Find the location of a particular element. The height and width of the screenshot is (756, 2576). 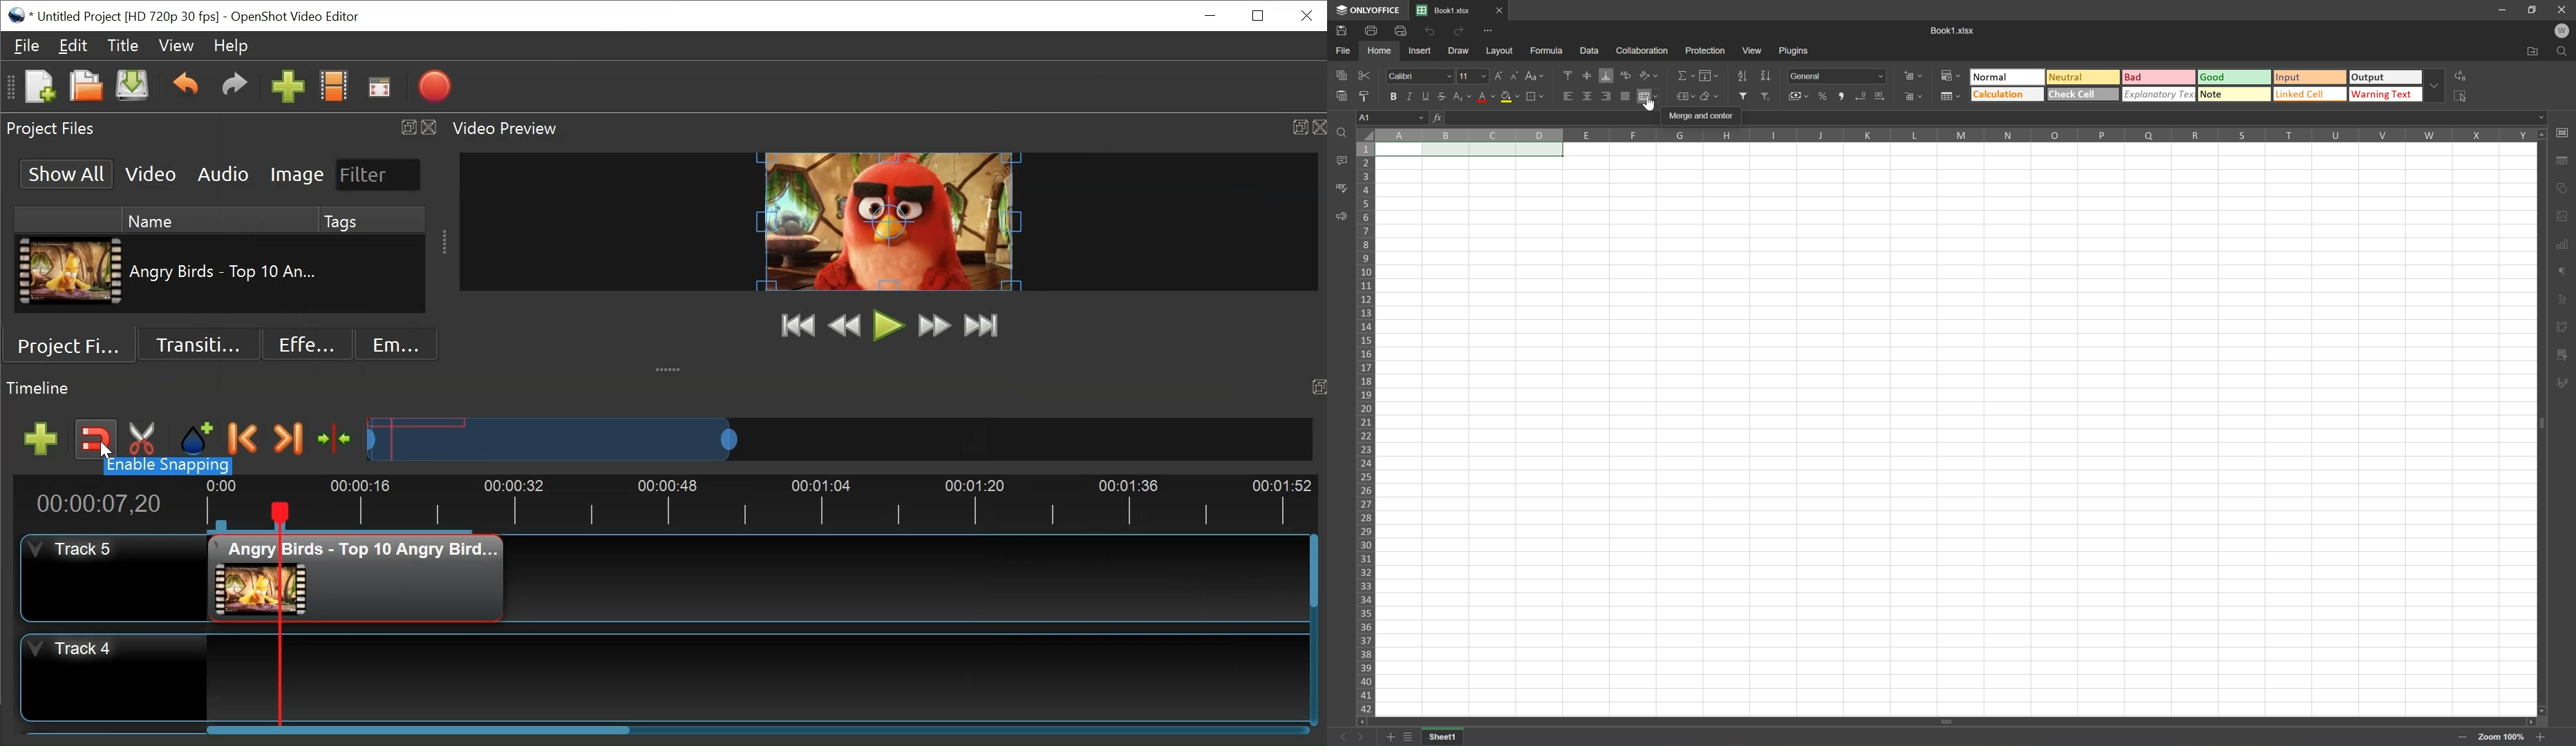

Sort ascending is located at coordinates (1743, 76).